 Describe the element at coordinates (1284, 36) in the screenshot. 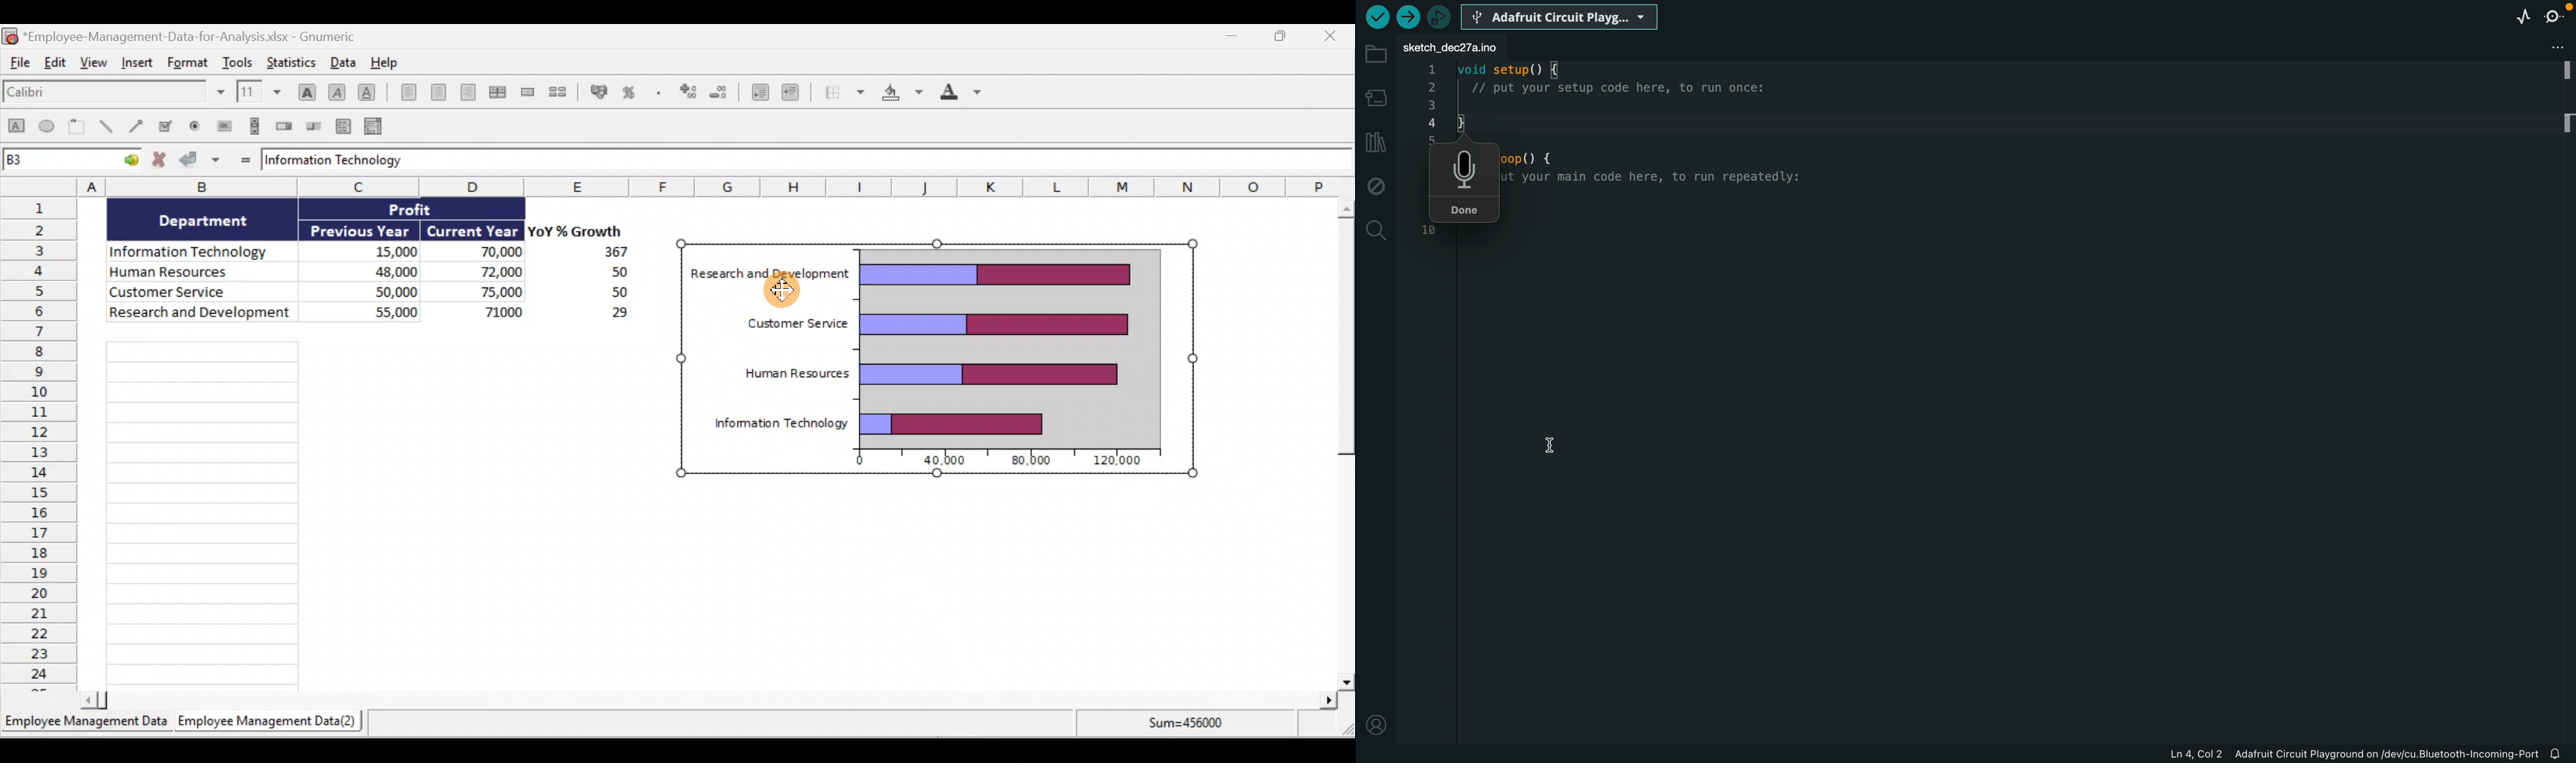

I see `Maximize` at that location.